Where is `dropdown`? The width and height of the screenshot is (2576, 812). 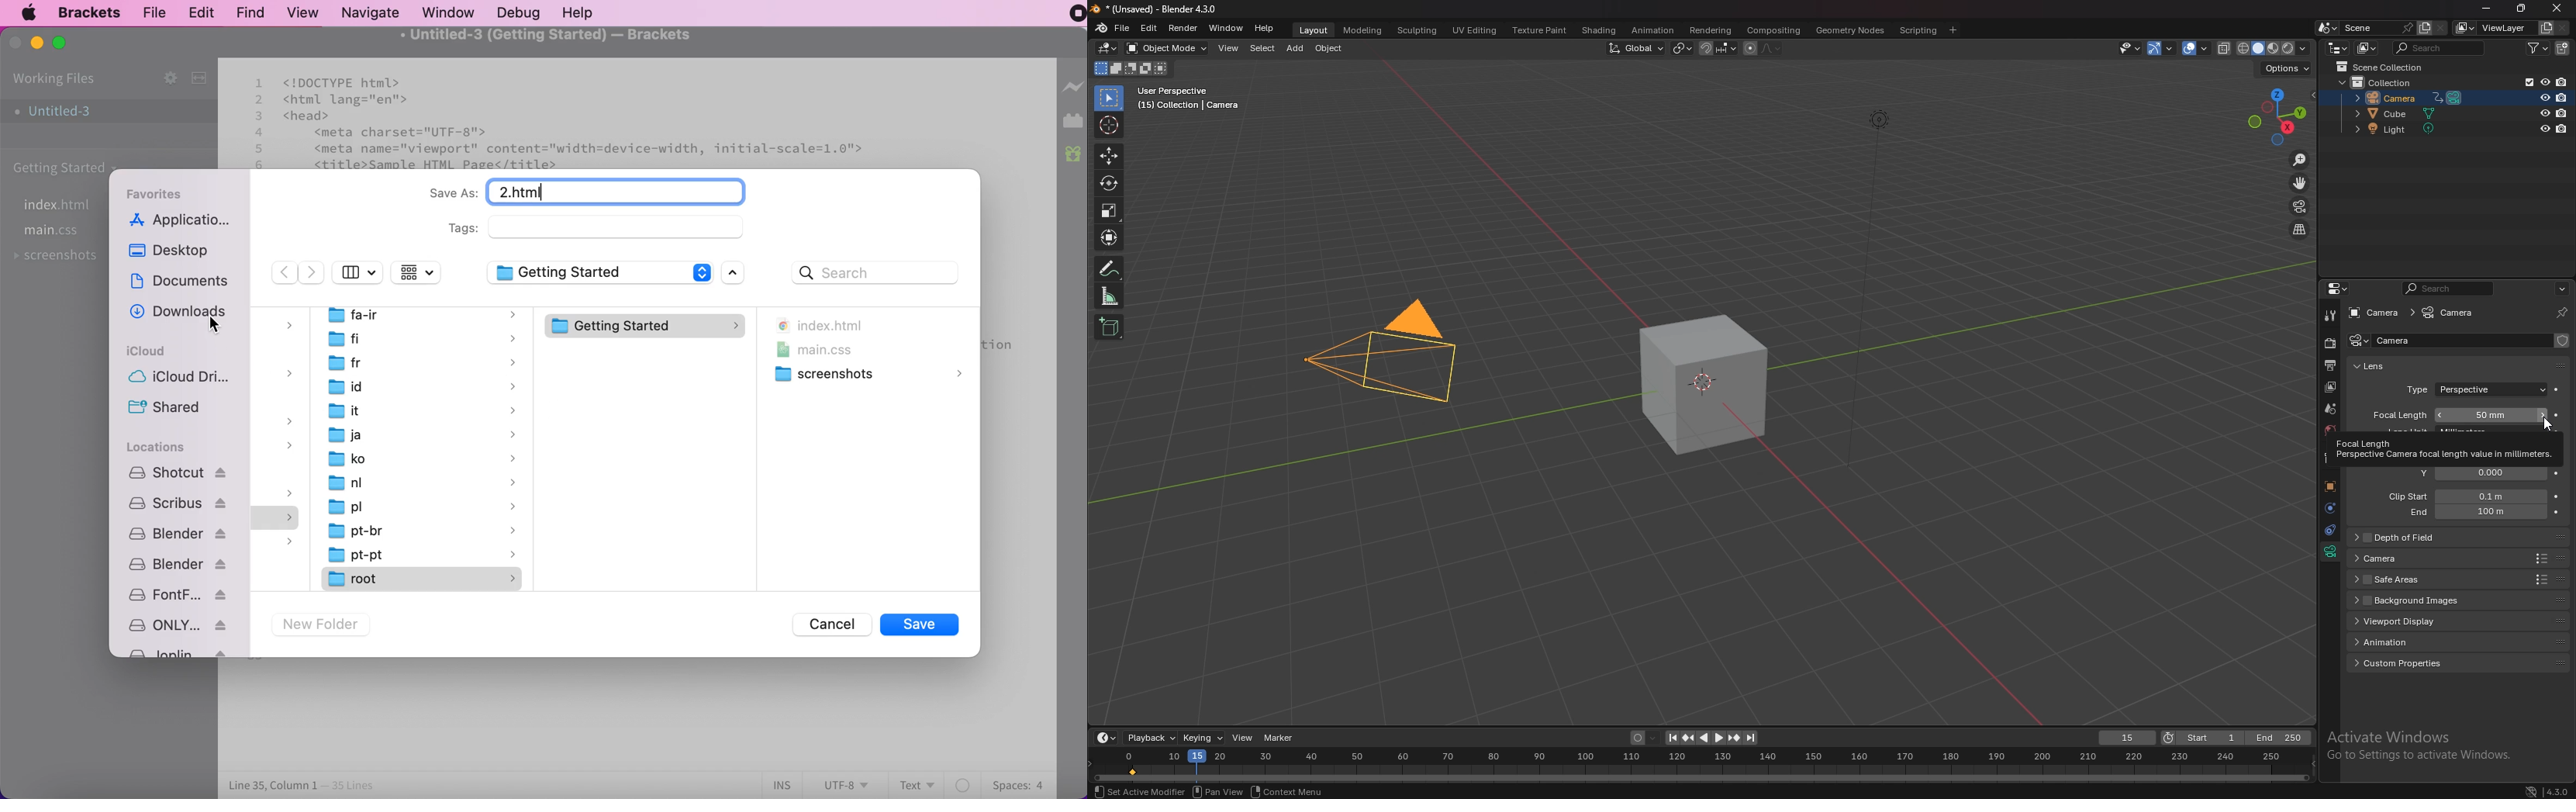 dropdown is located at coordinates (289, 325).